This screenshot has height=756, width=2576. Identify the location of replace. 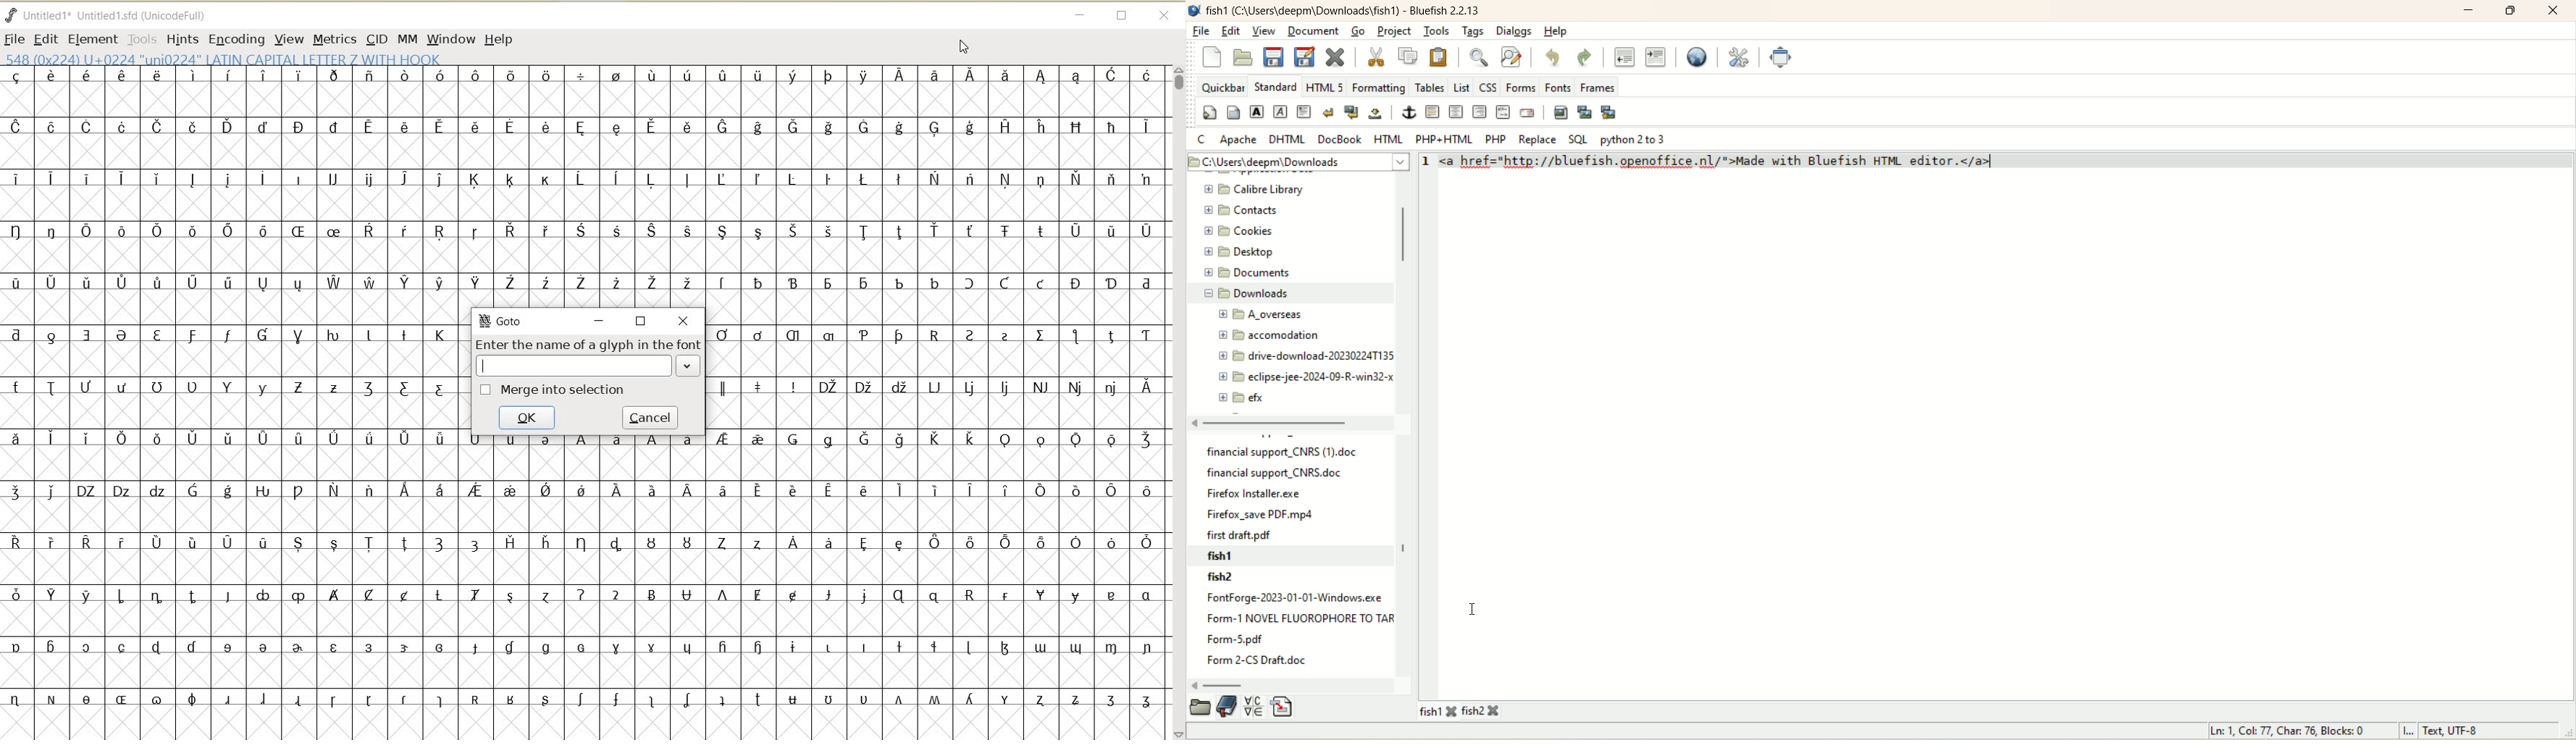
(1537, 140).